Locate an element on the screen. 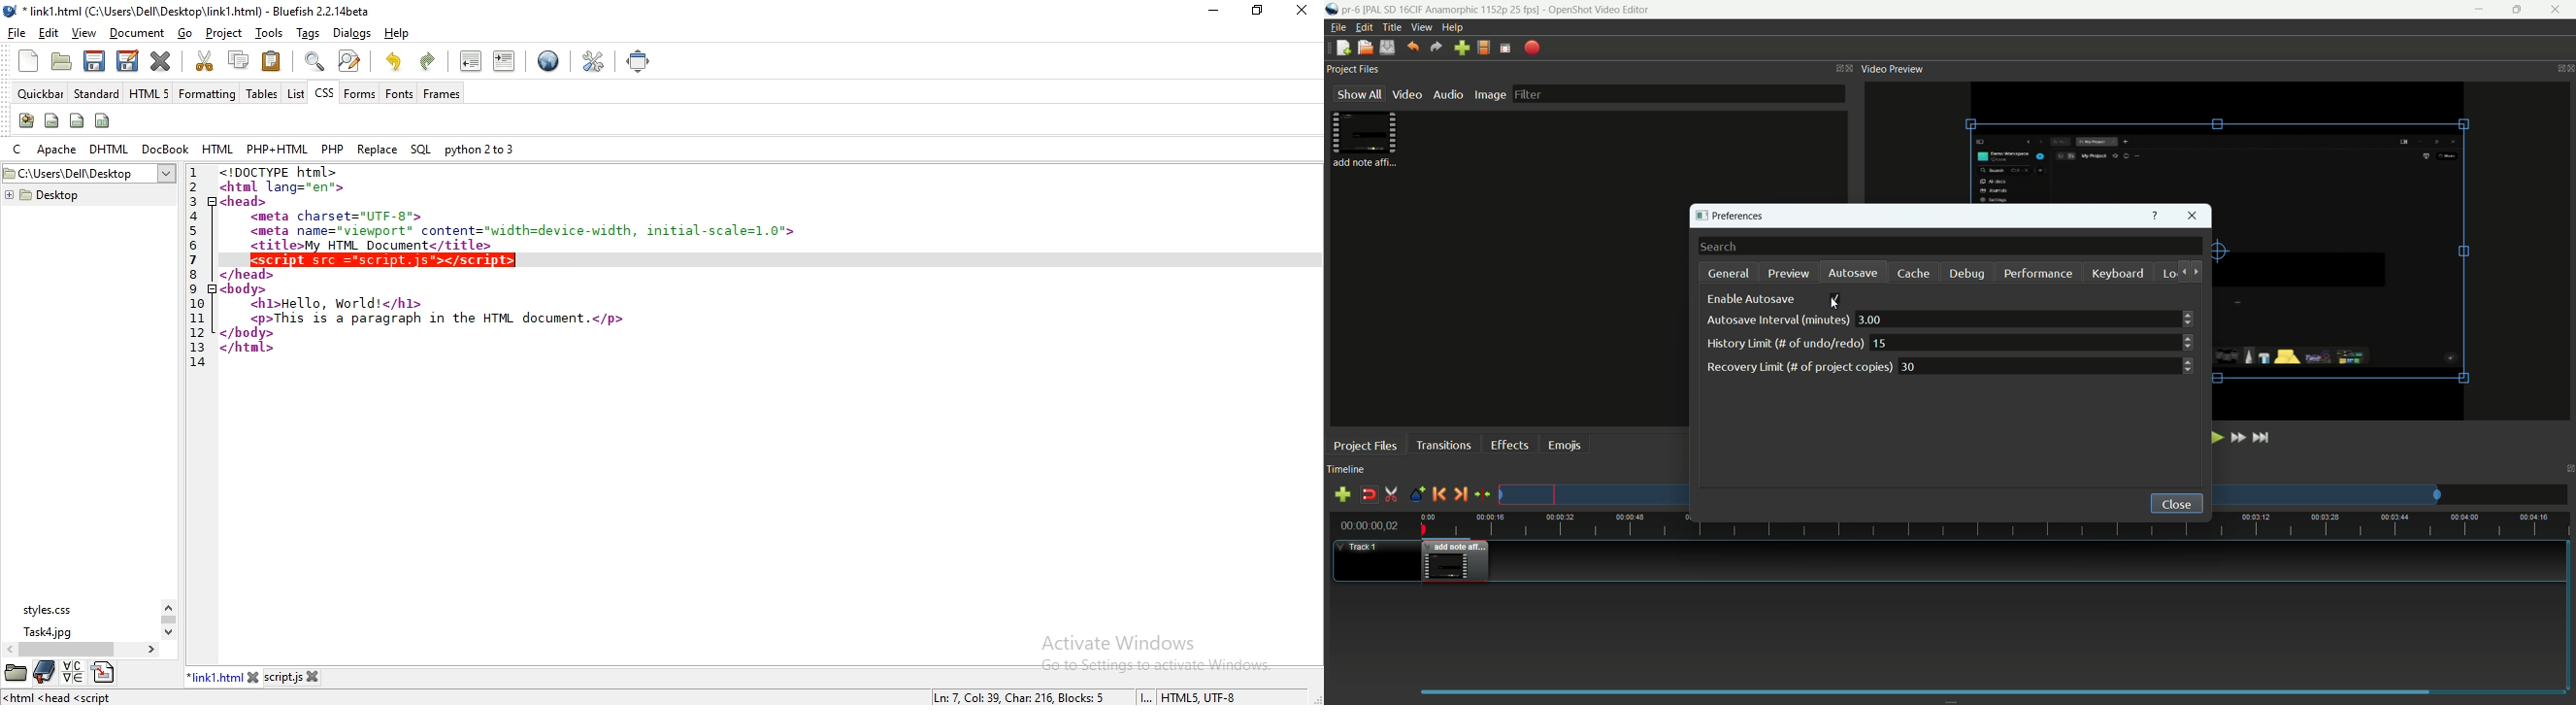 This screenshot has height=728, width=2576. frames is located at coordinates (441, 93).